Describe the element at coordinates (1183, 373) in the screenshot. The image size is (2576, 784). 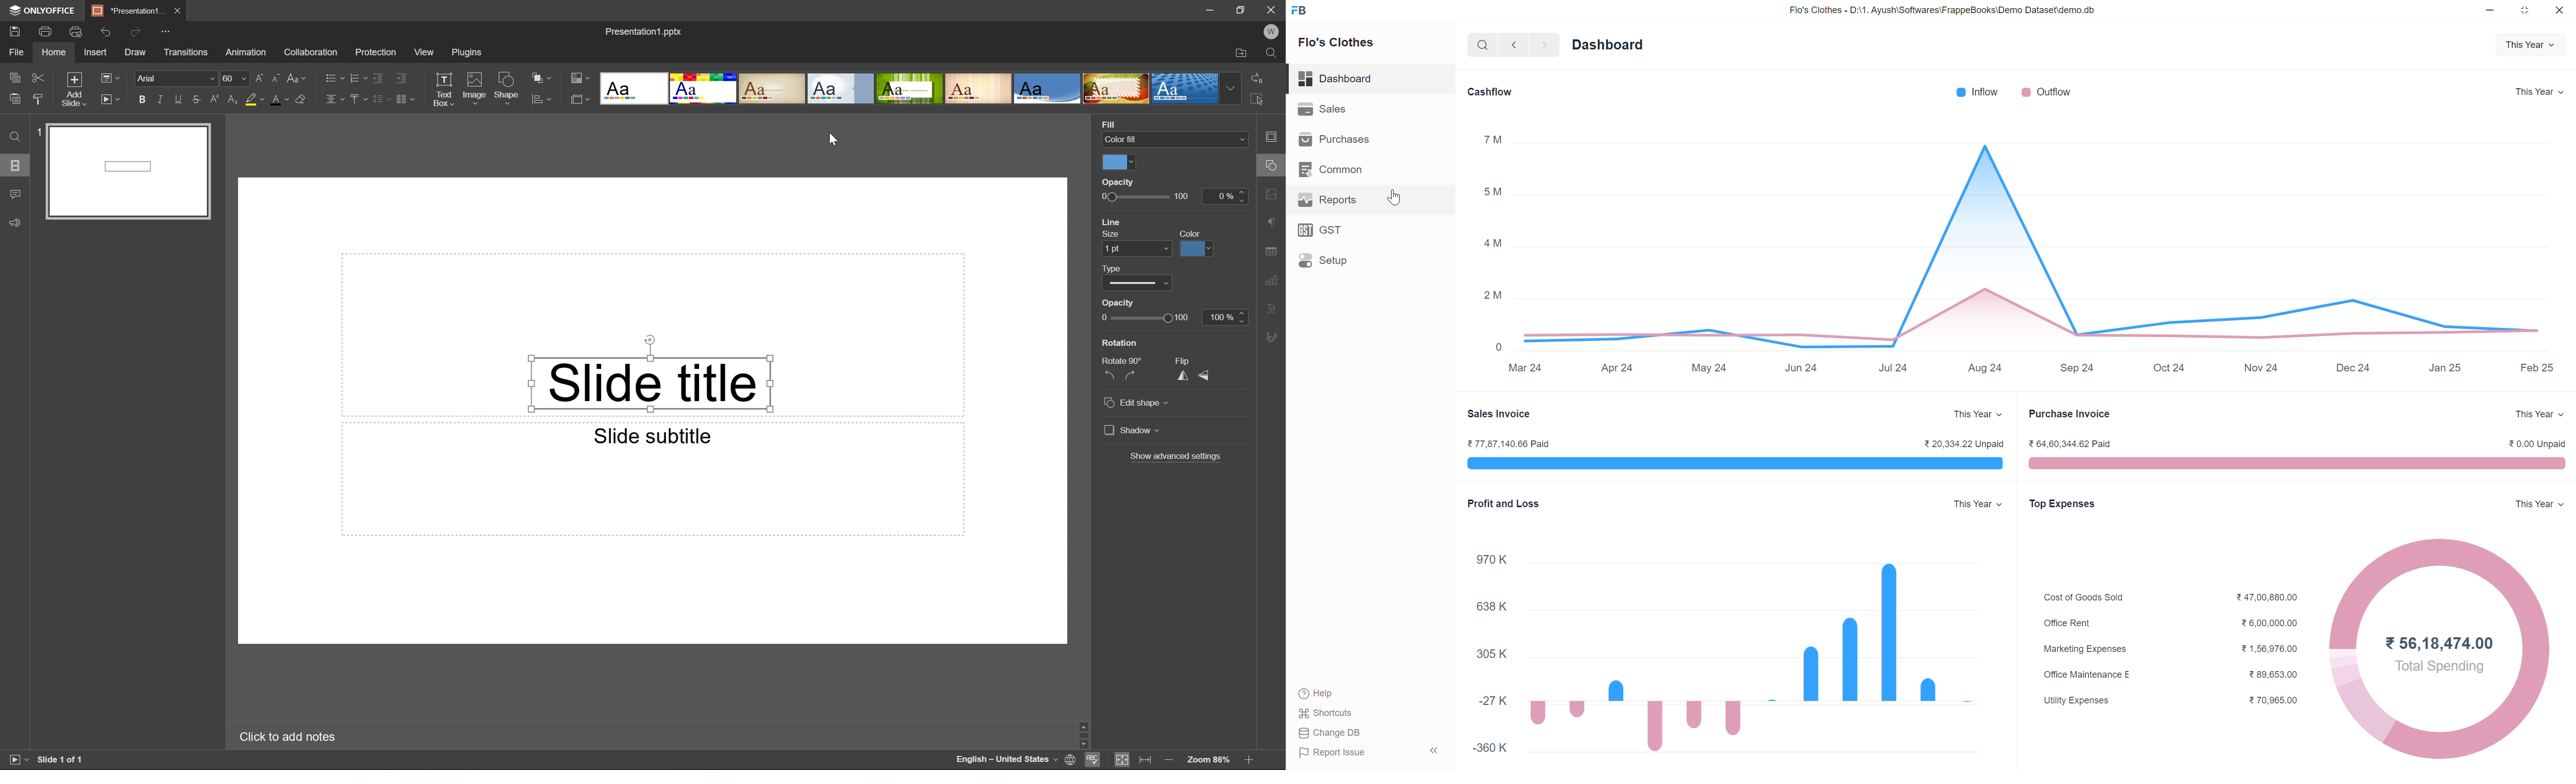
I see `Flip horizontally` at that location.